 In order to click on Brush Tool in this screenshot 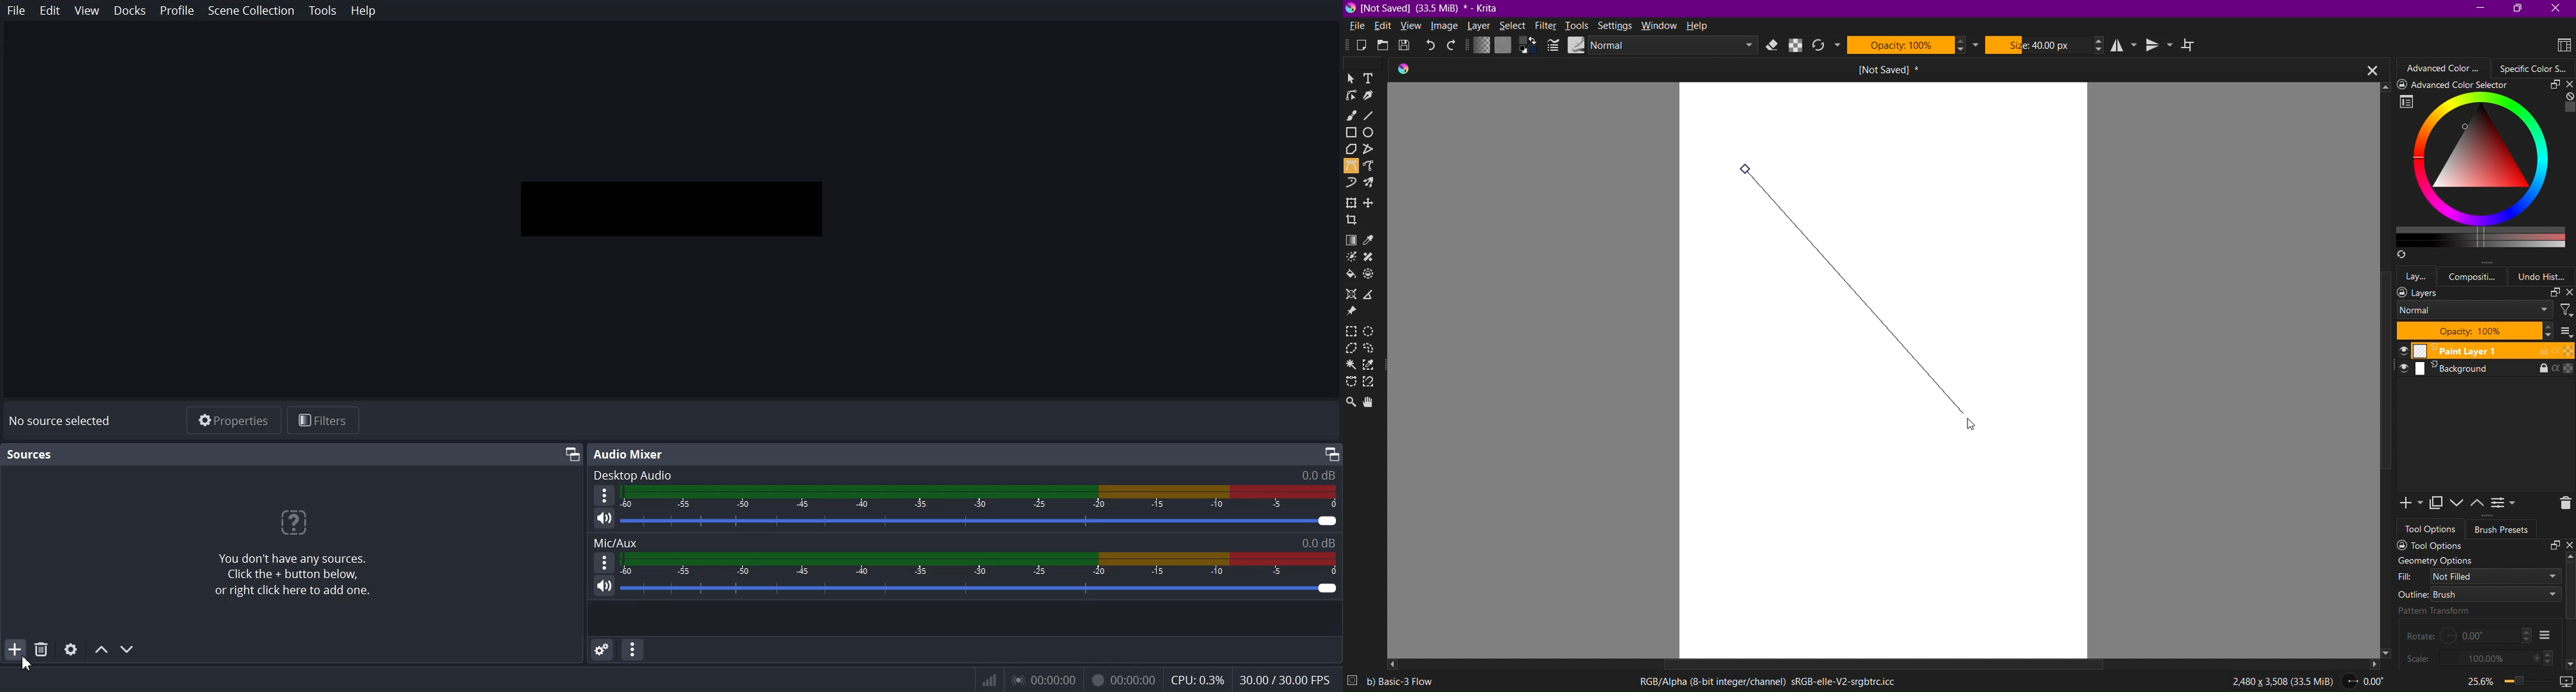, I will do `click(1352, 117)`.